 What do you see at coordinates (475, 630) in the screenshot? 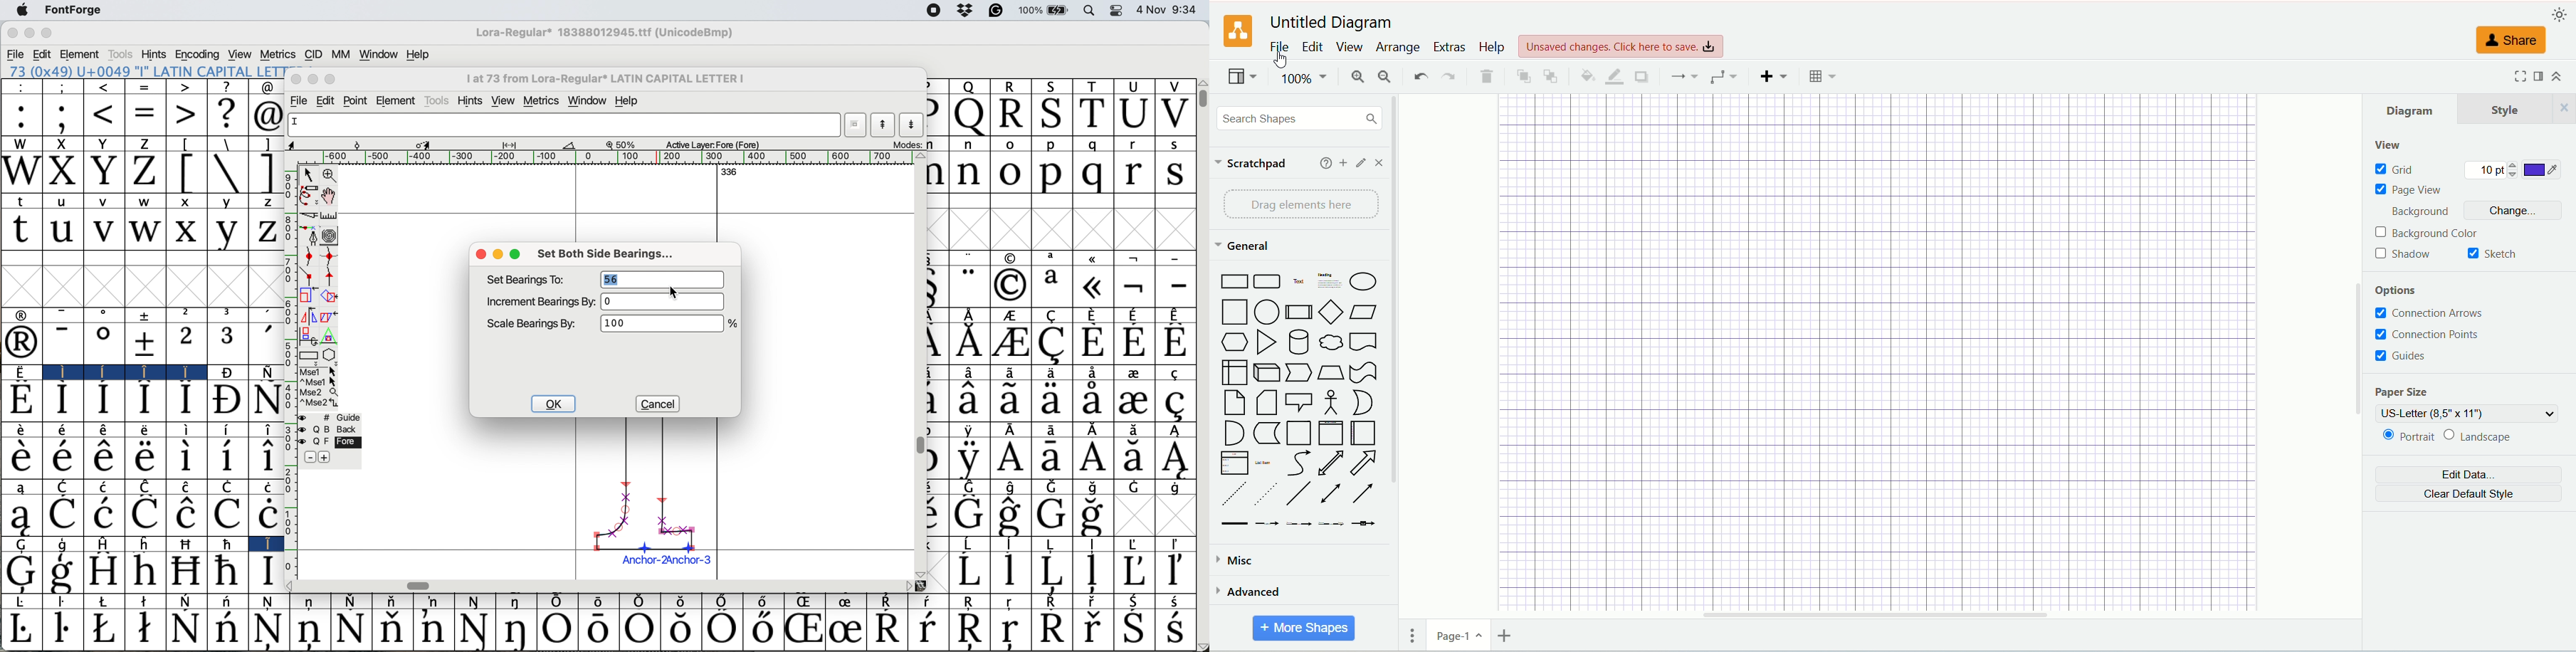
I see `Symbol` at bounding box center [475, 630].